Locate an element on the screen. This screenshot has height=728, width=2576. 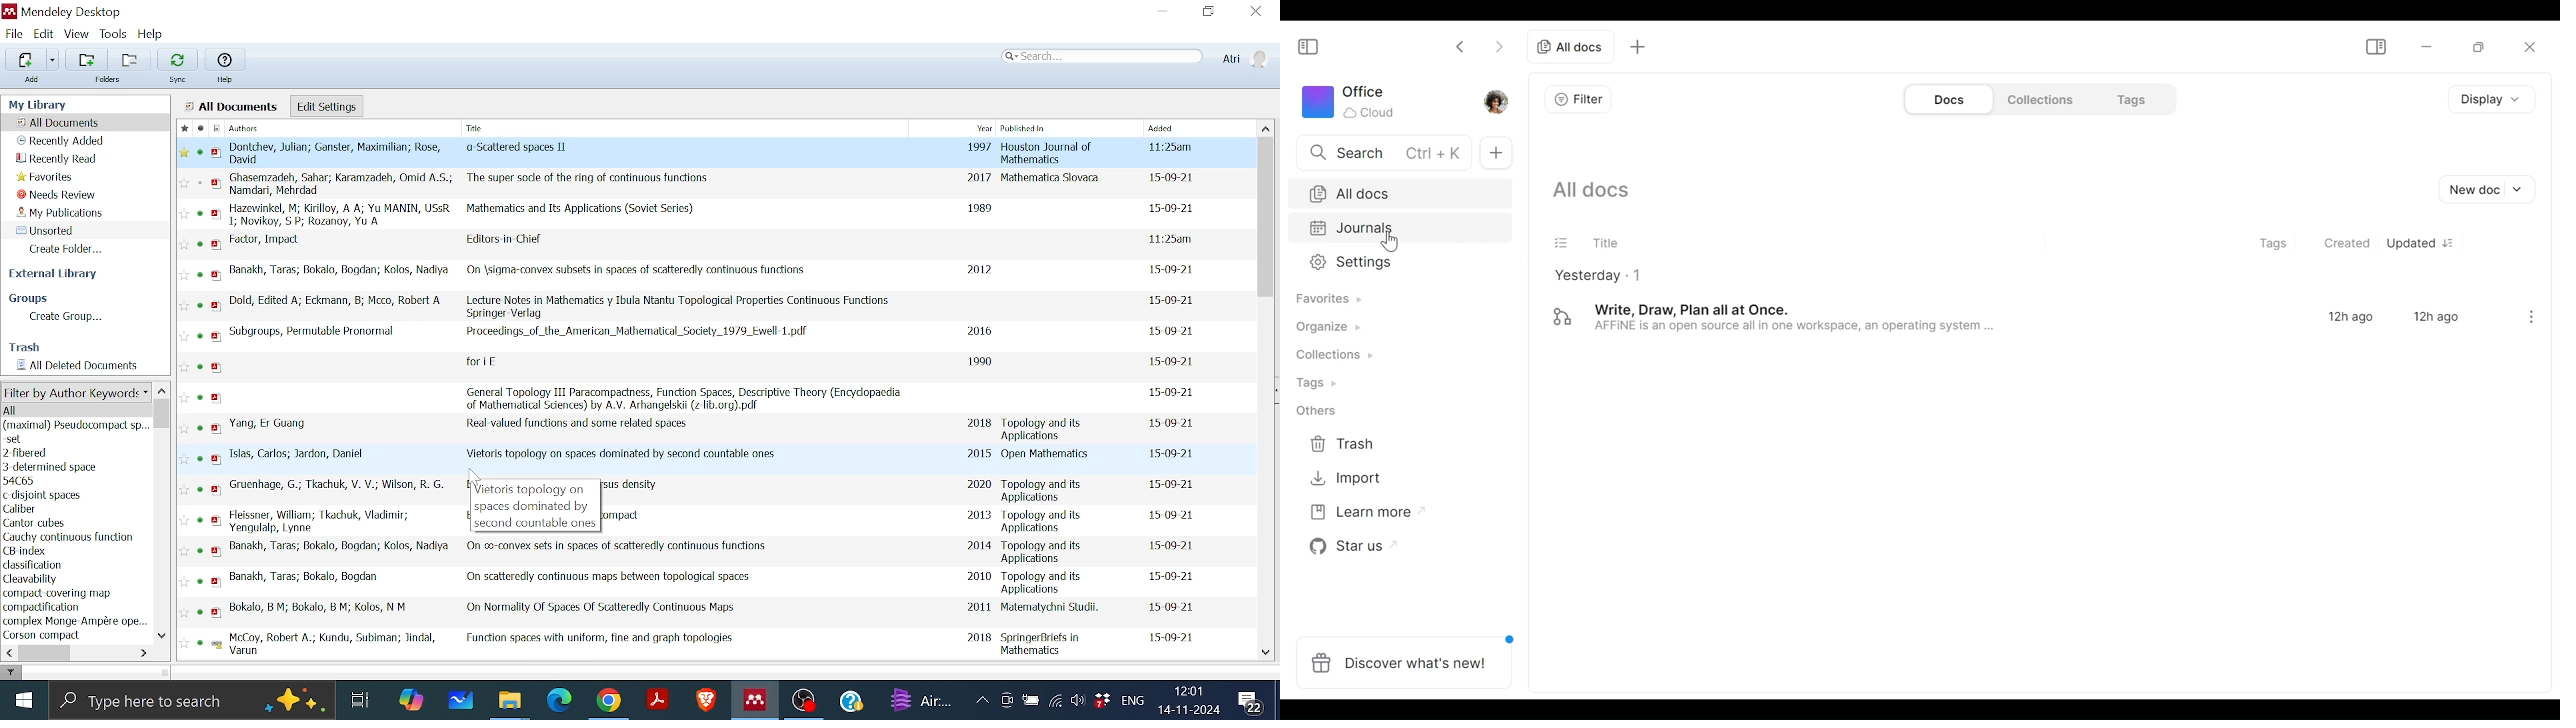
Keyword is located at coordinates (74, 426).